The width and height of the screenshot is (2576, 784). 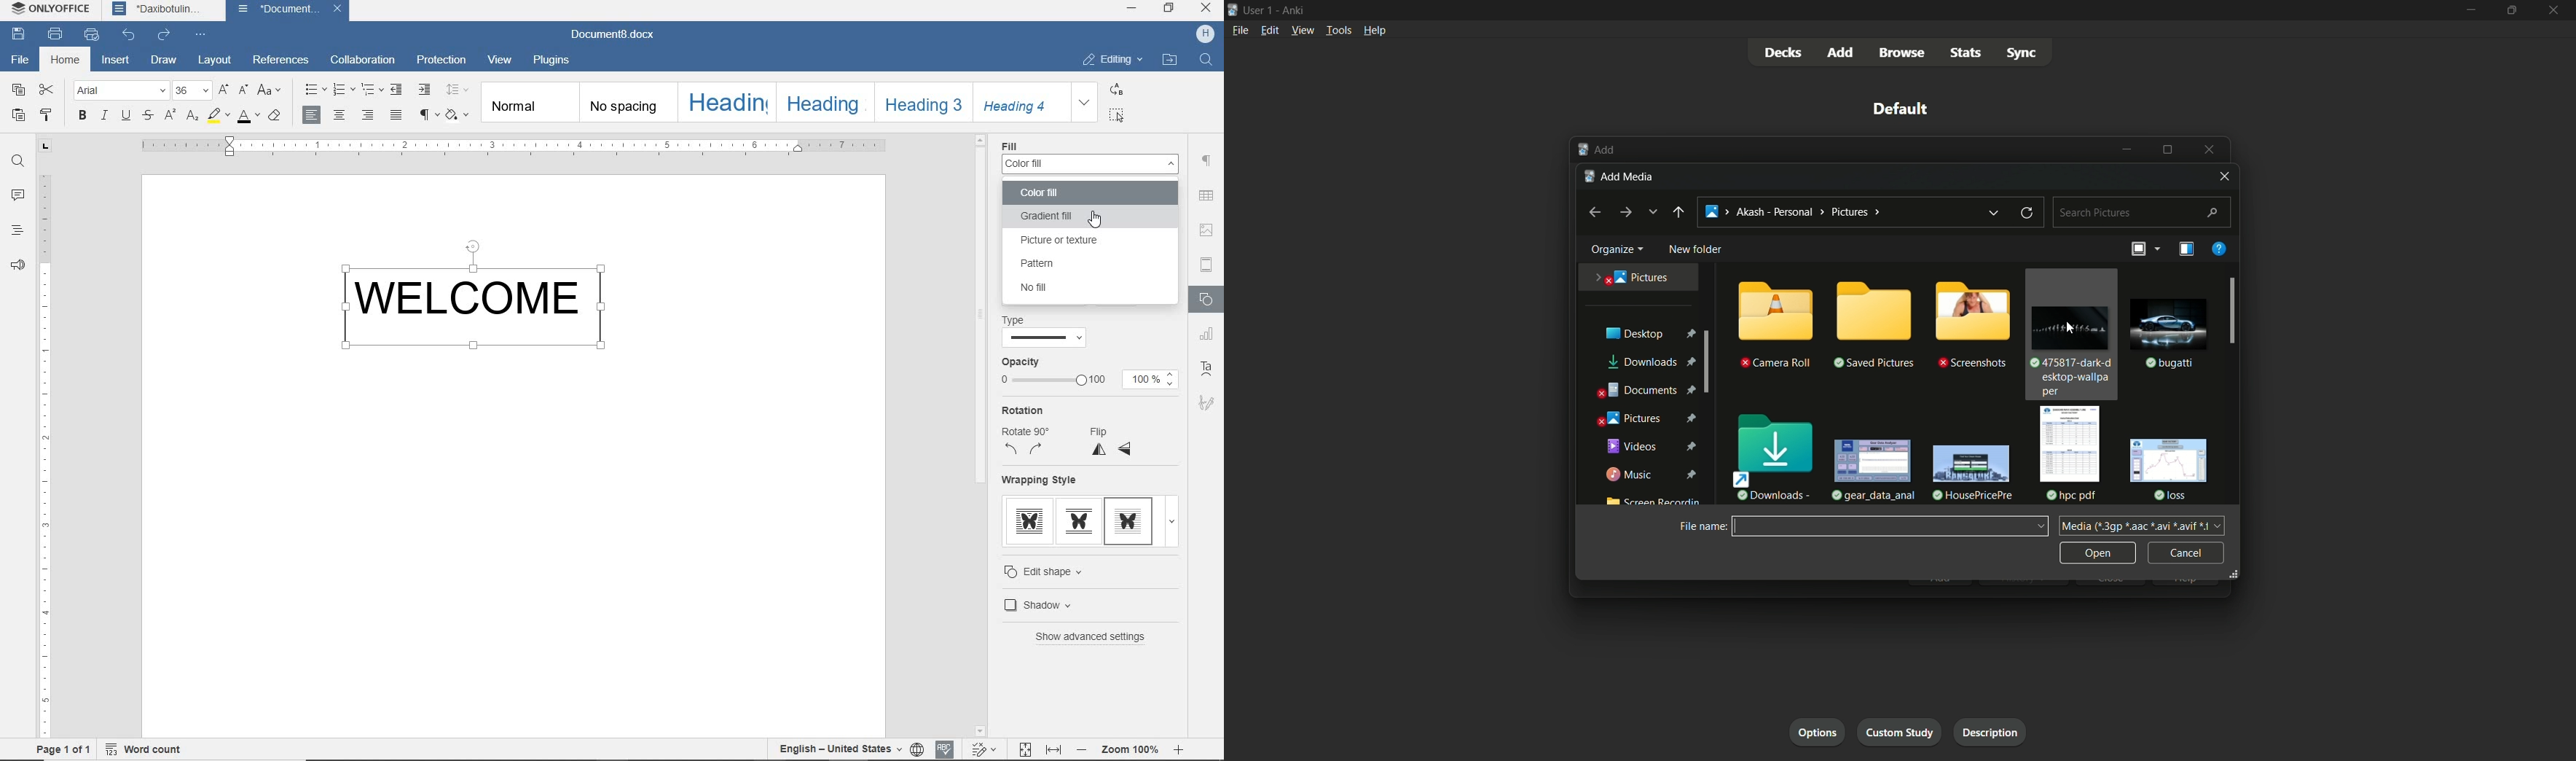 I want to click on custom study, so click(x=1901, y=731).